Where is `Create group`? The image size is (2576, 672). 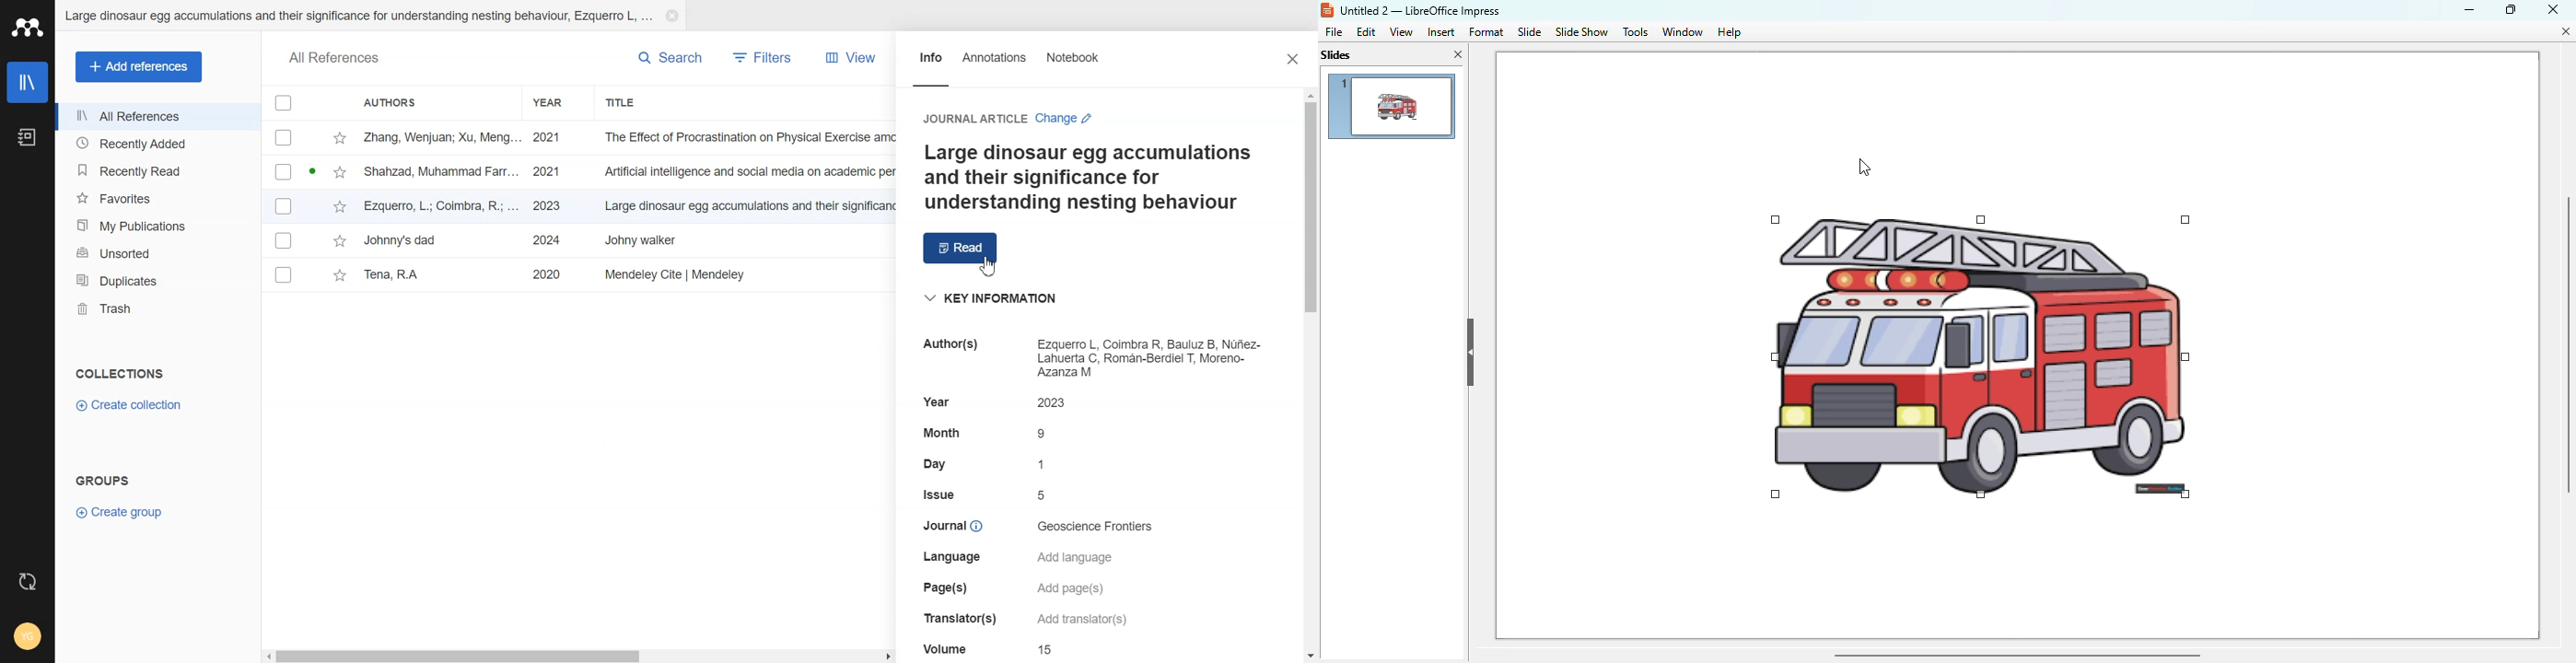 Create group is located at coordinates (120, 513).